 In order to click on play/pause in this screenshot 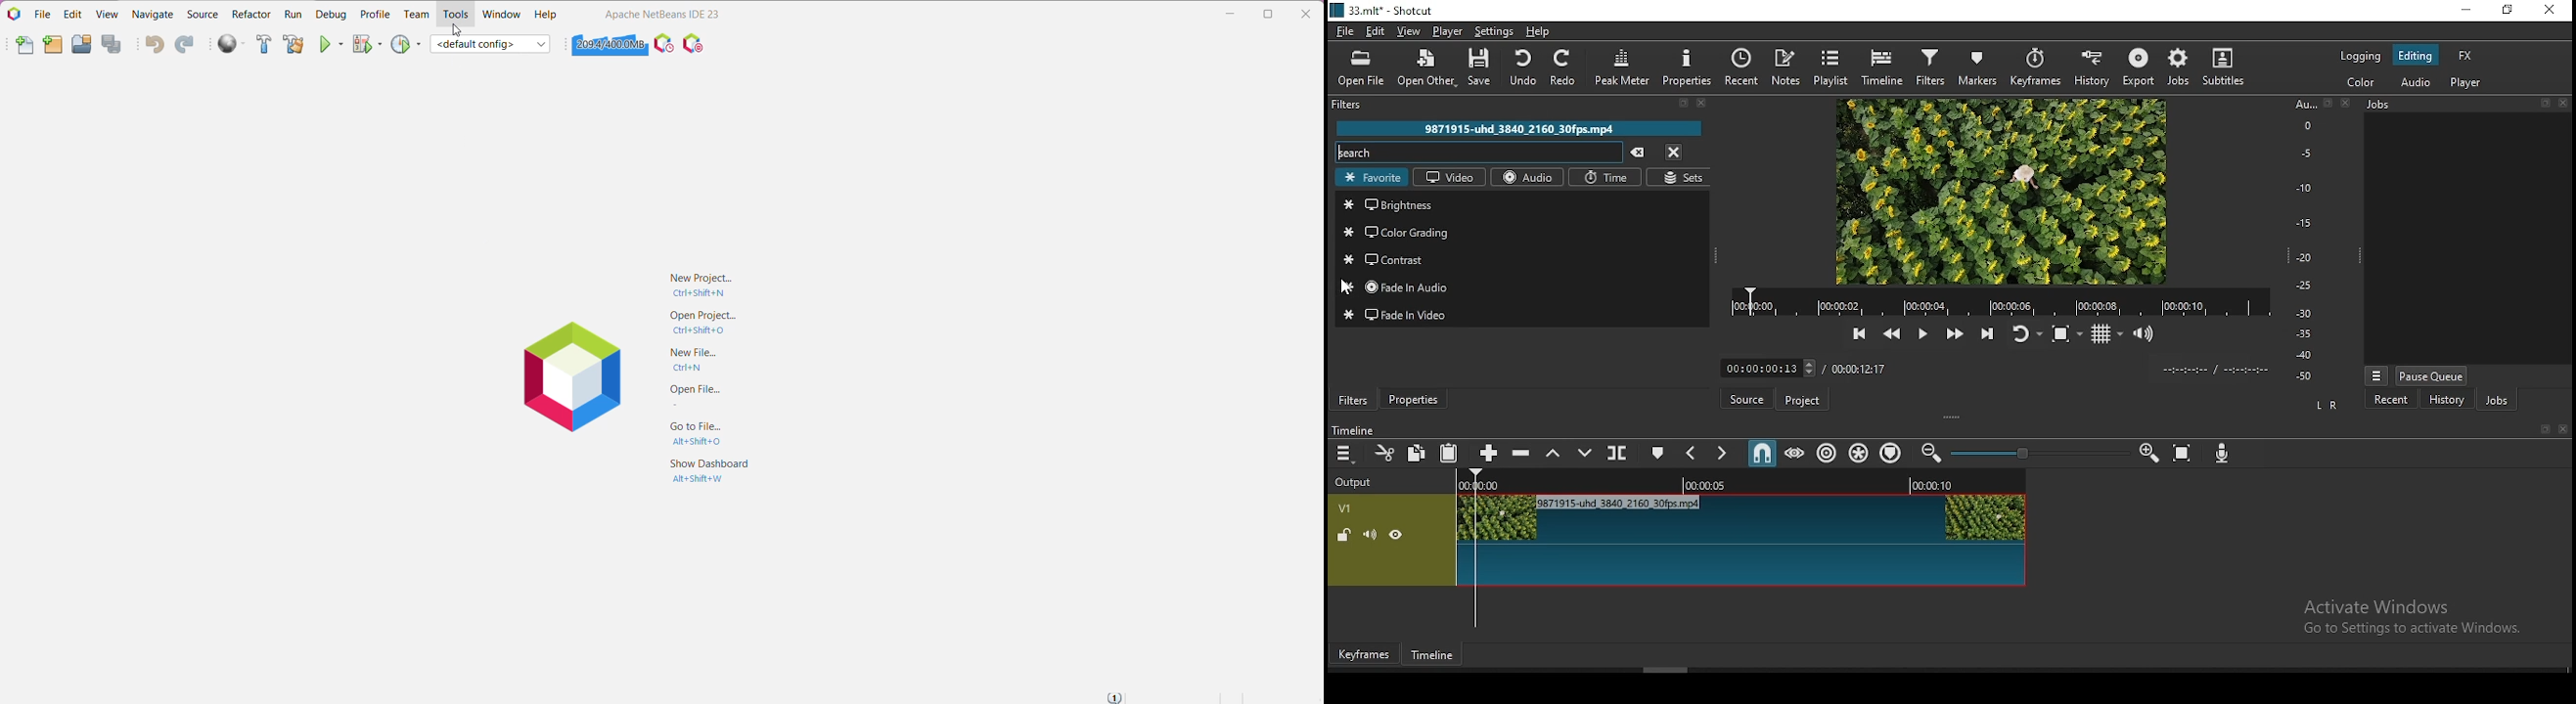, I will do `click(1922, 333)`.